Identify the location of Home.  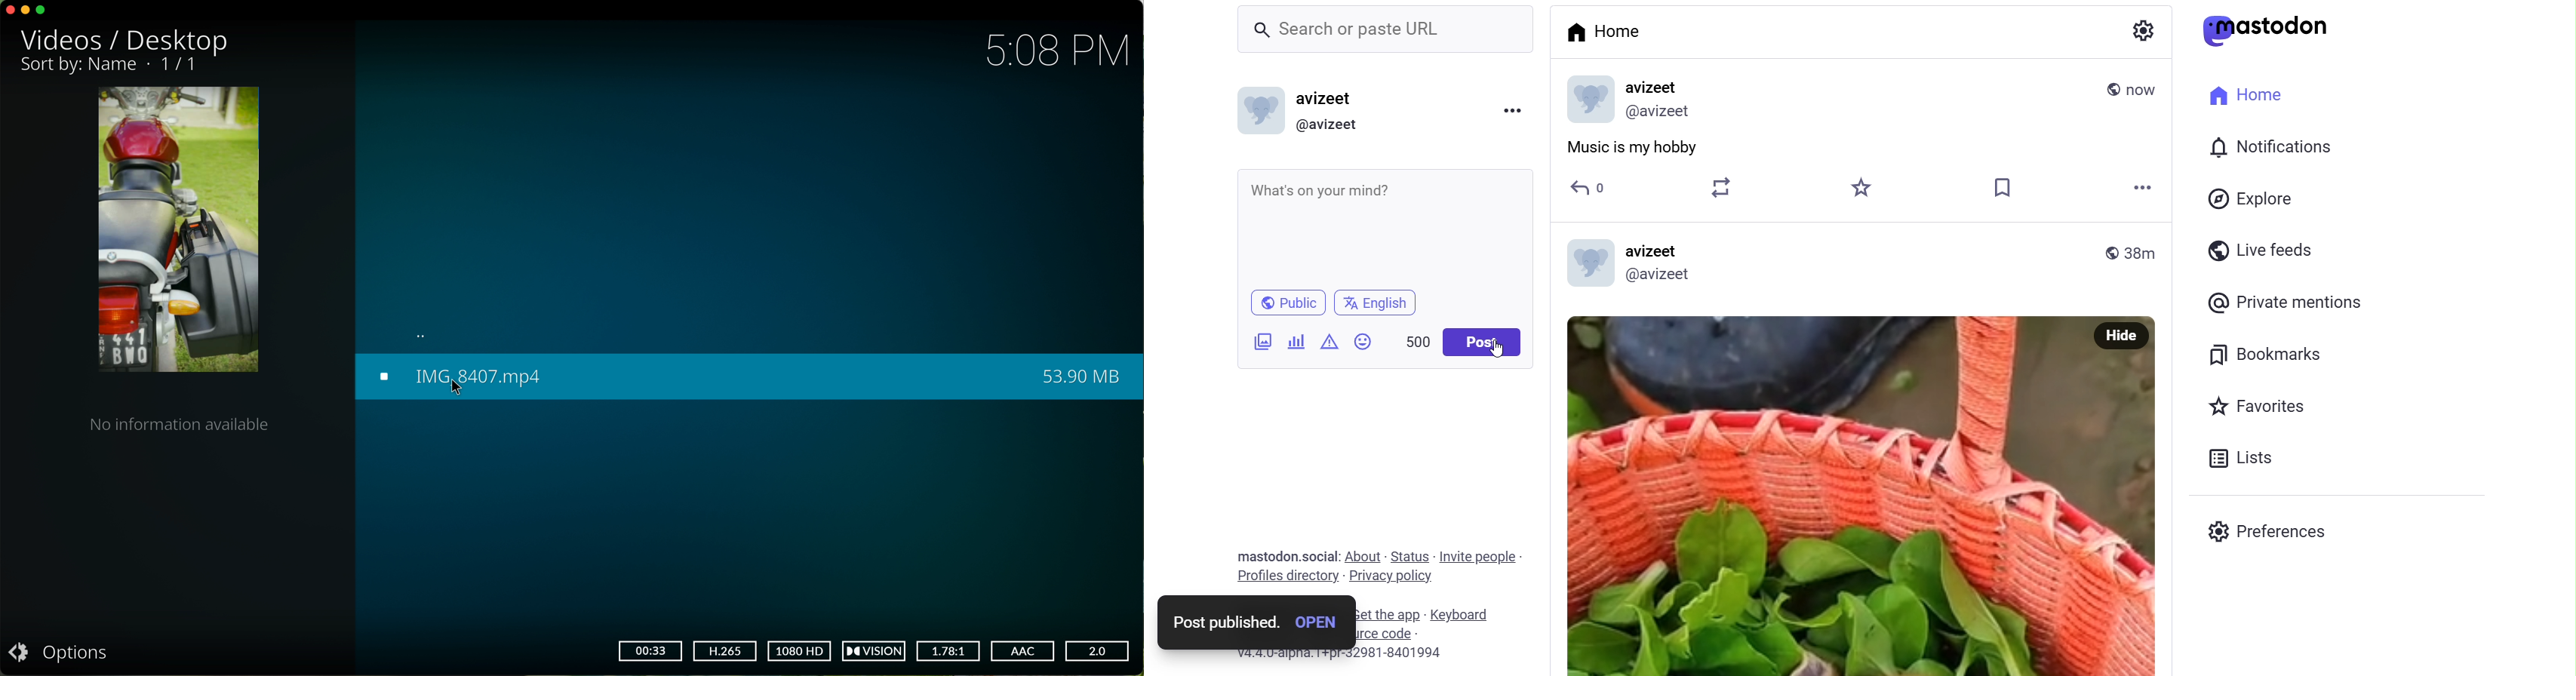
(1612, 34).